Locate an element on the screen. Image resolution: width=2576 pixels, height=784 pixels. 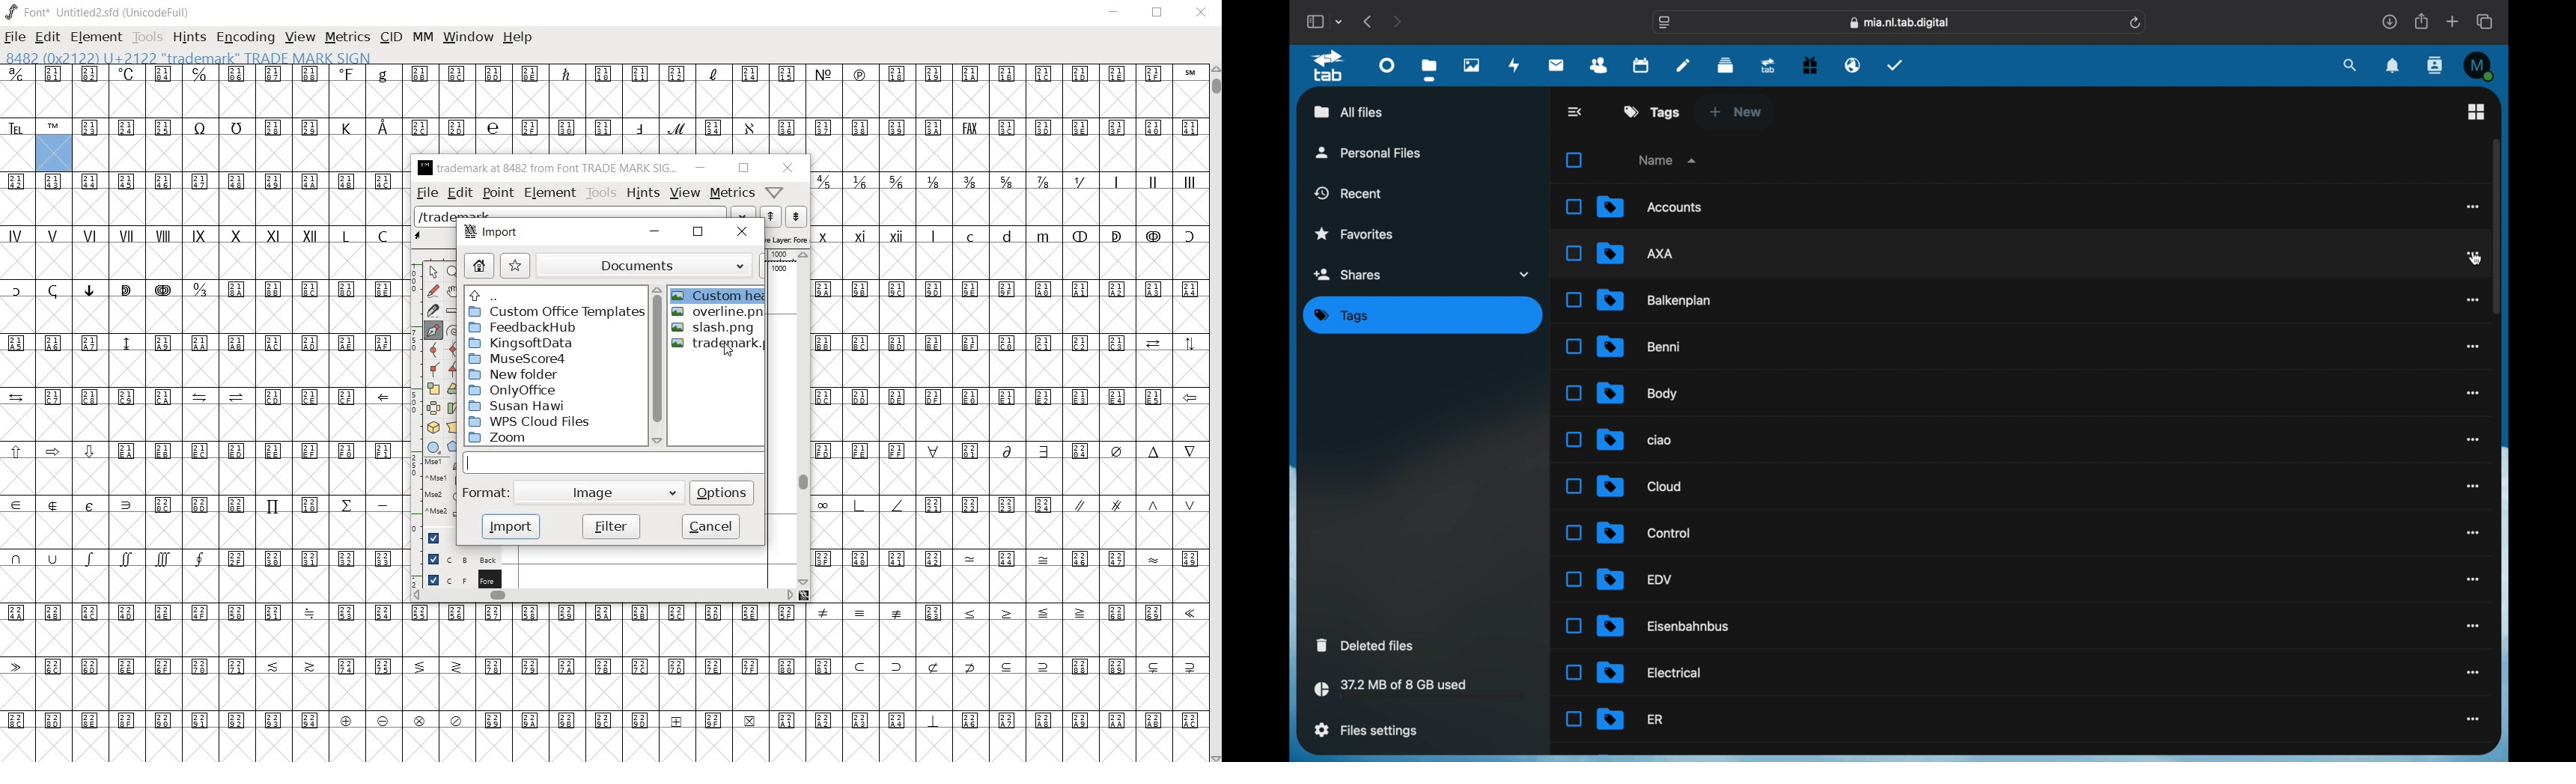
roman characters is located at coordinates (201, 252).